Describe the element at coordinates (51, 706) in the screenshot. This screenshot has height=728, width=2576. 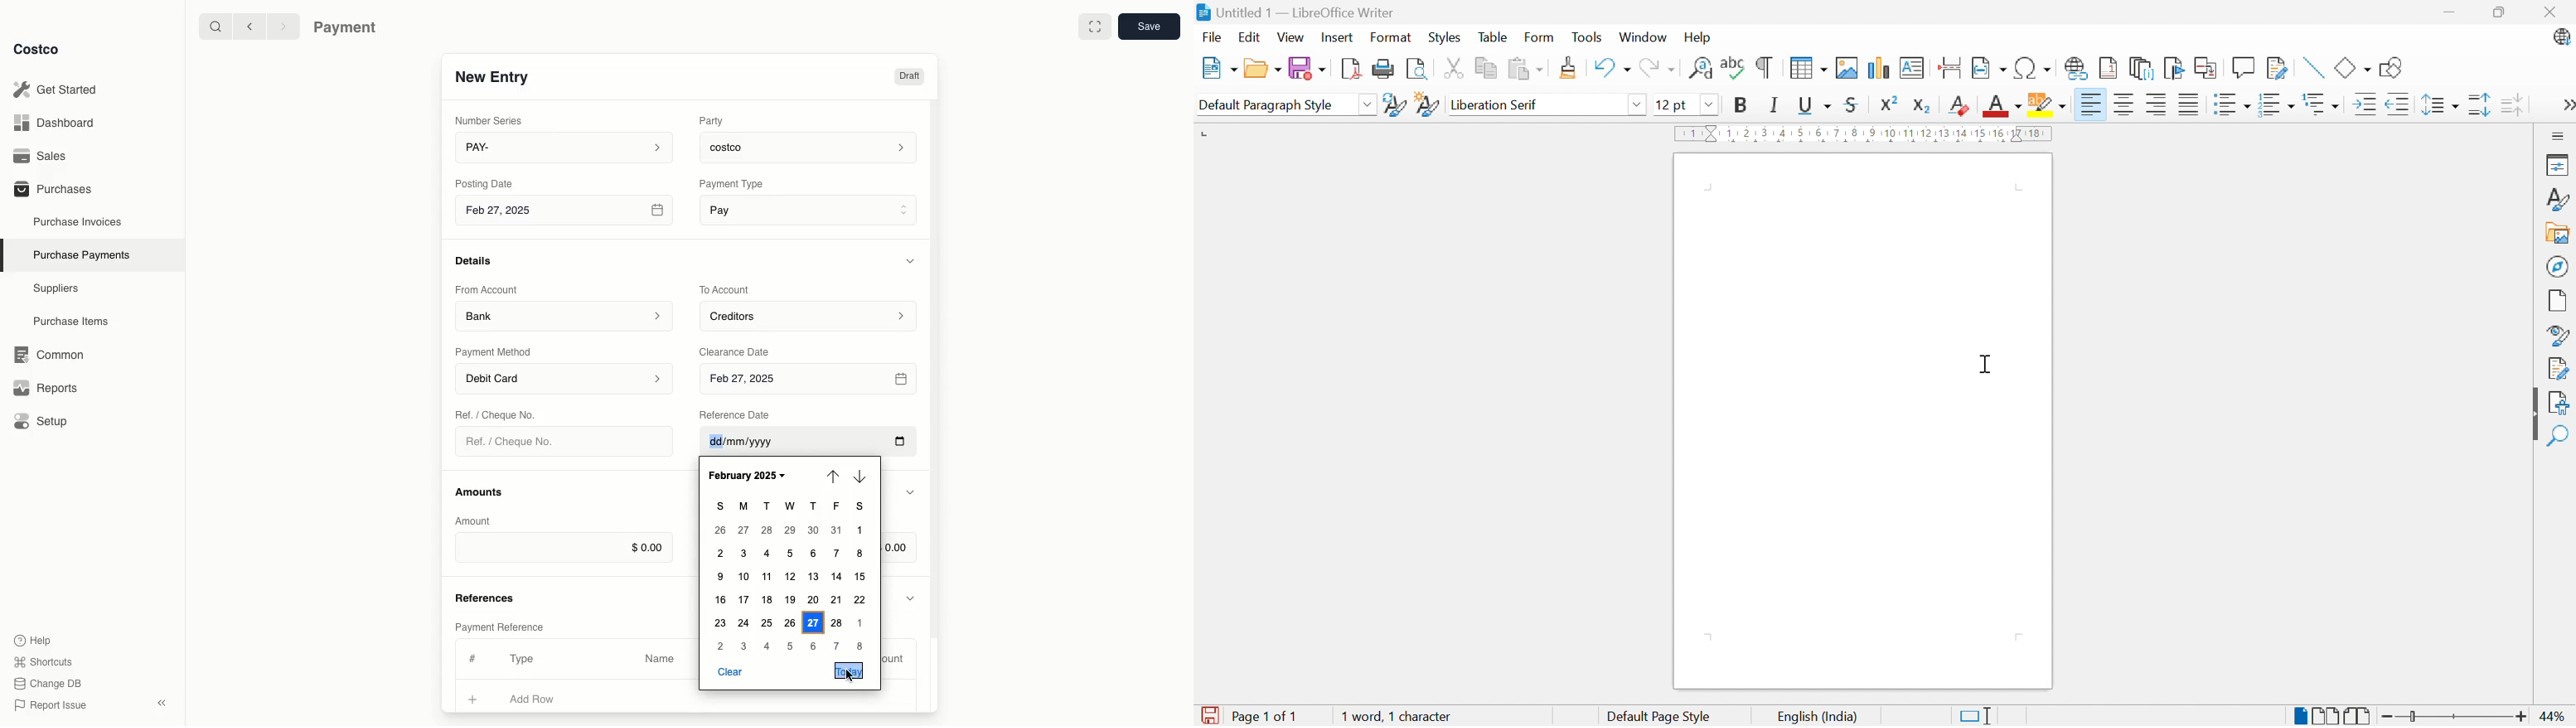
I see `Report Issue` at that location.